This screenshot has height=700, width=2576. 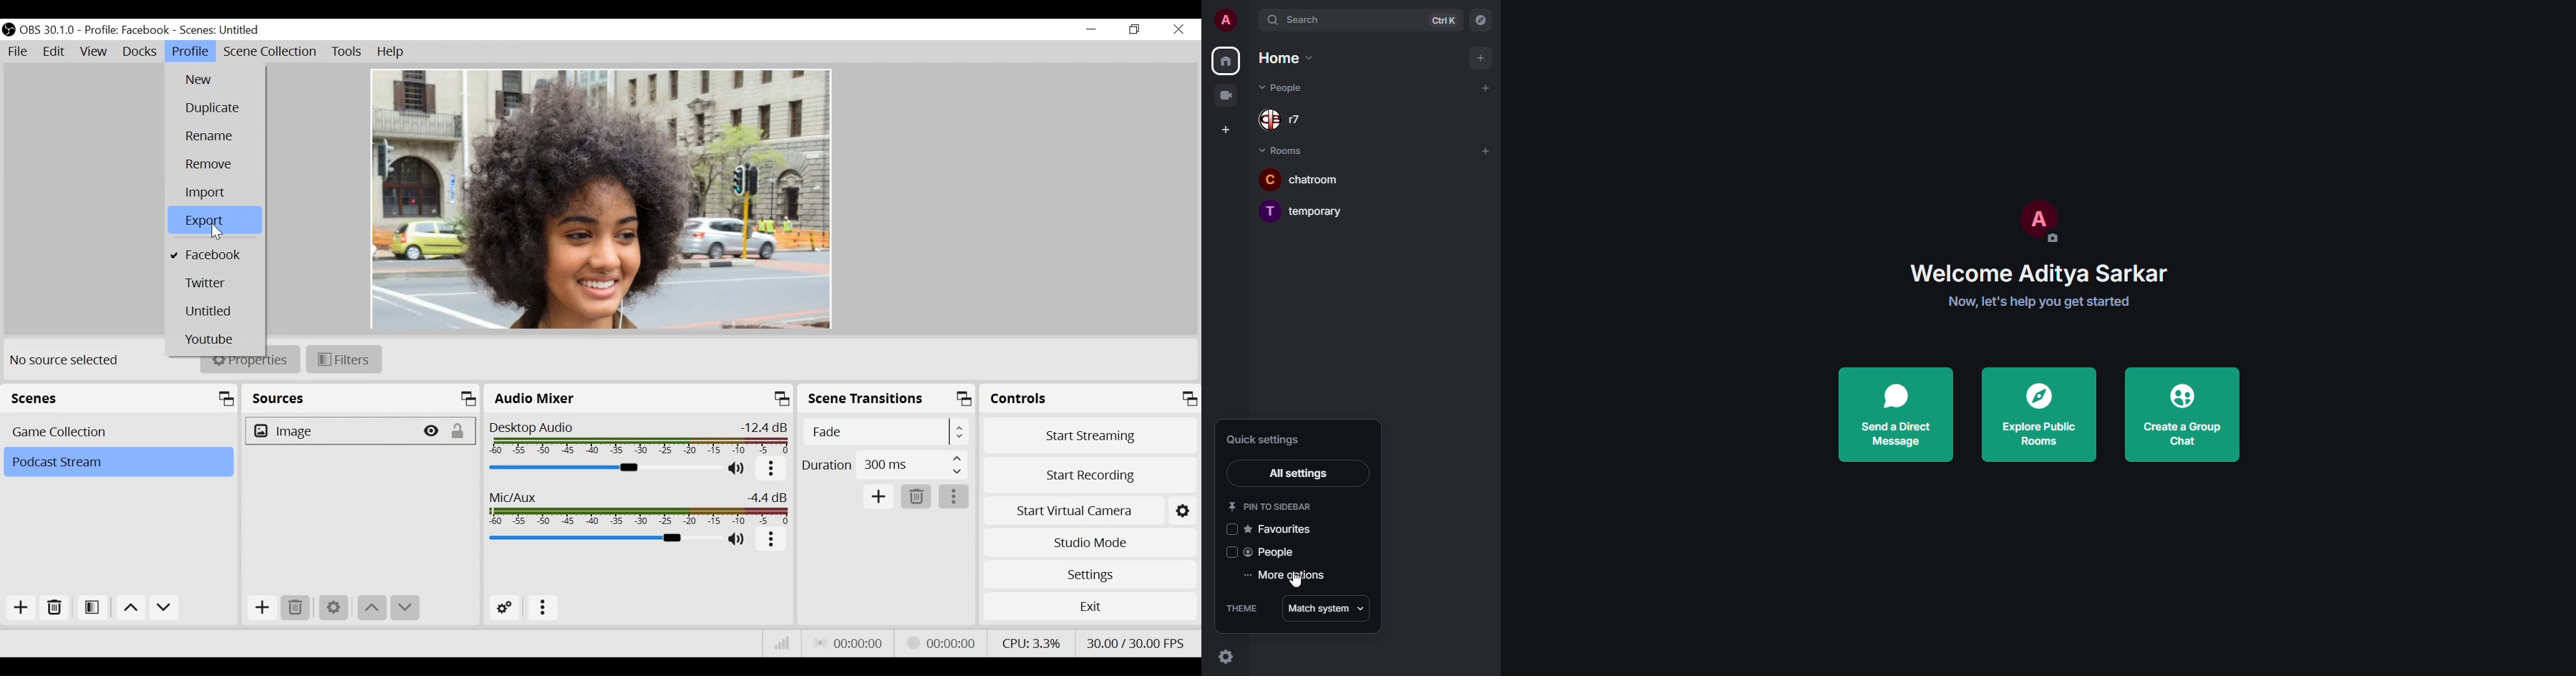 I want to click on search, so click(x=1307, y=20).